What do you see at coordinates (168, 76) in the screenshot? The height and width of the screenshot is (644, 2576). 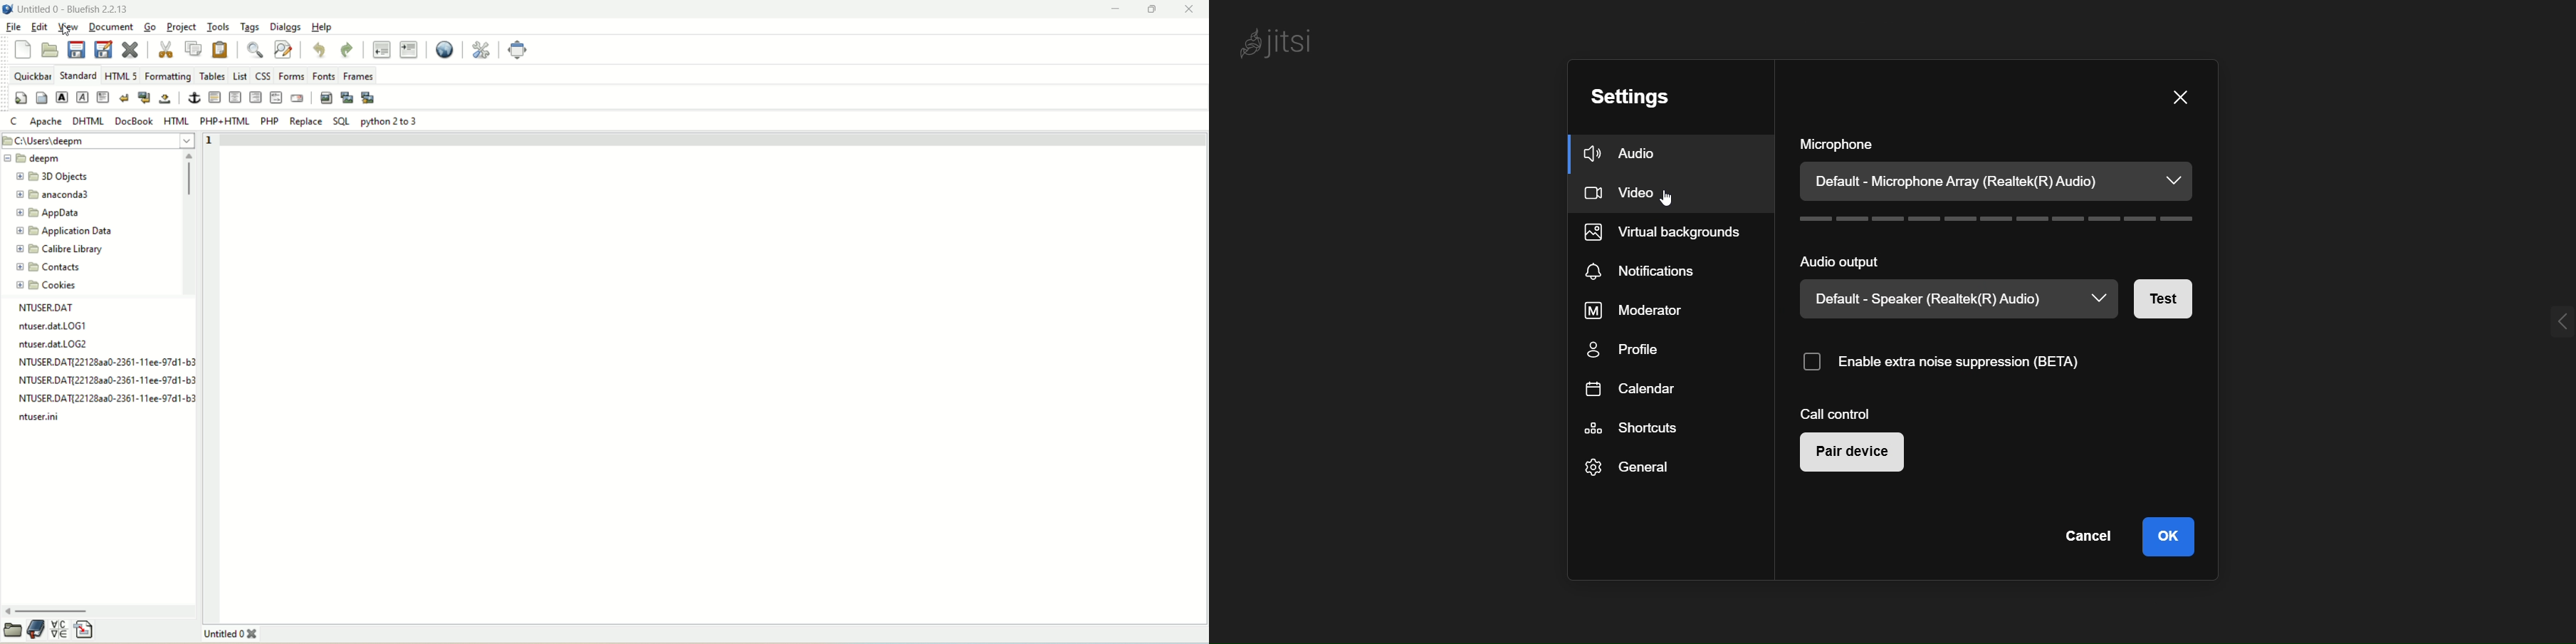 I see `formatting` at bounding box center [168, 76].